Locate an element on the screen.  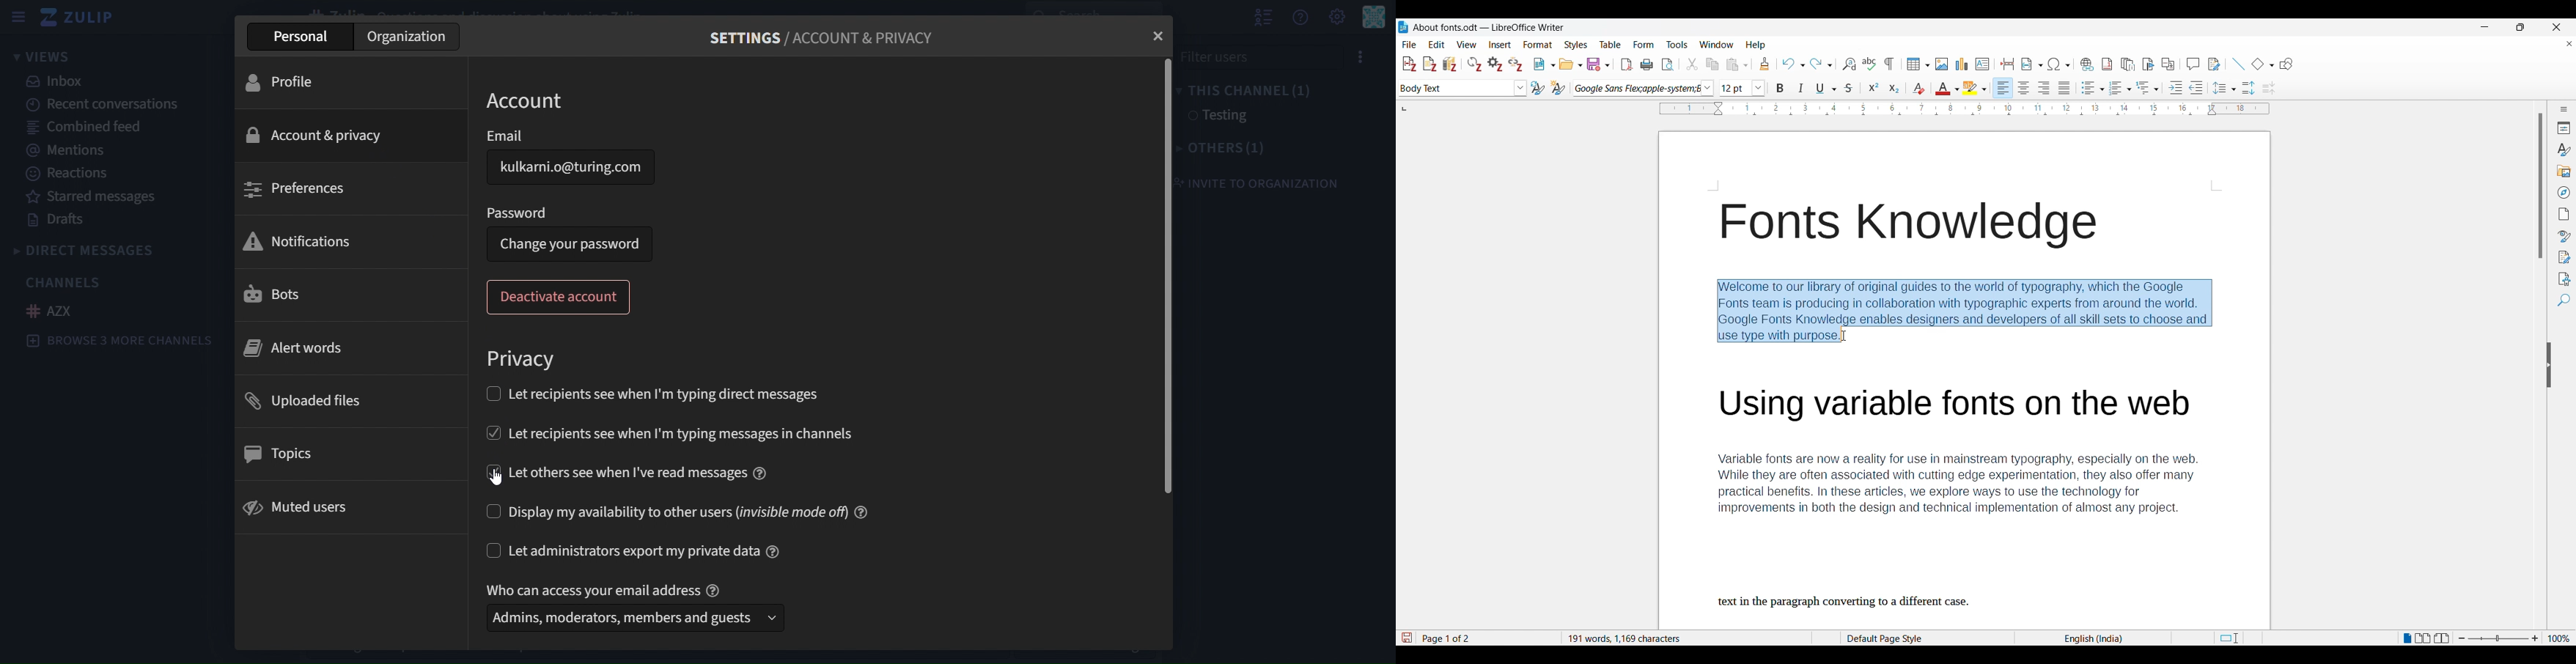
Tools menu is located at coordinates (1677, 44).